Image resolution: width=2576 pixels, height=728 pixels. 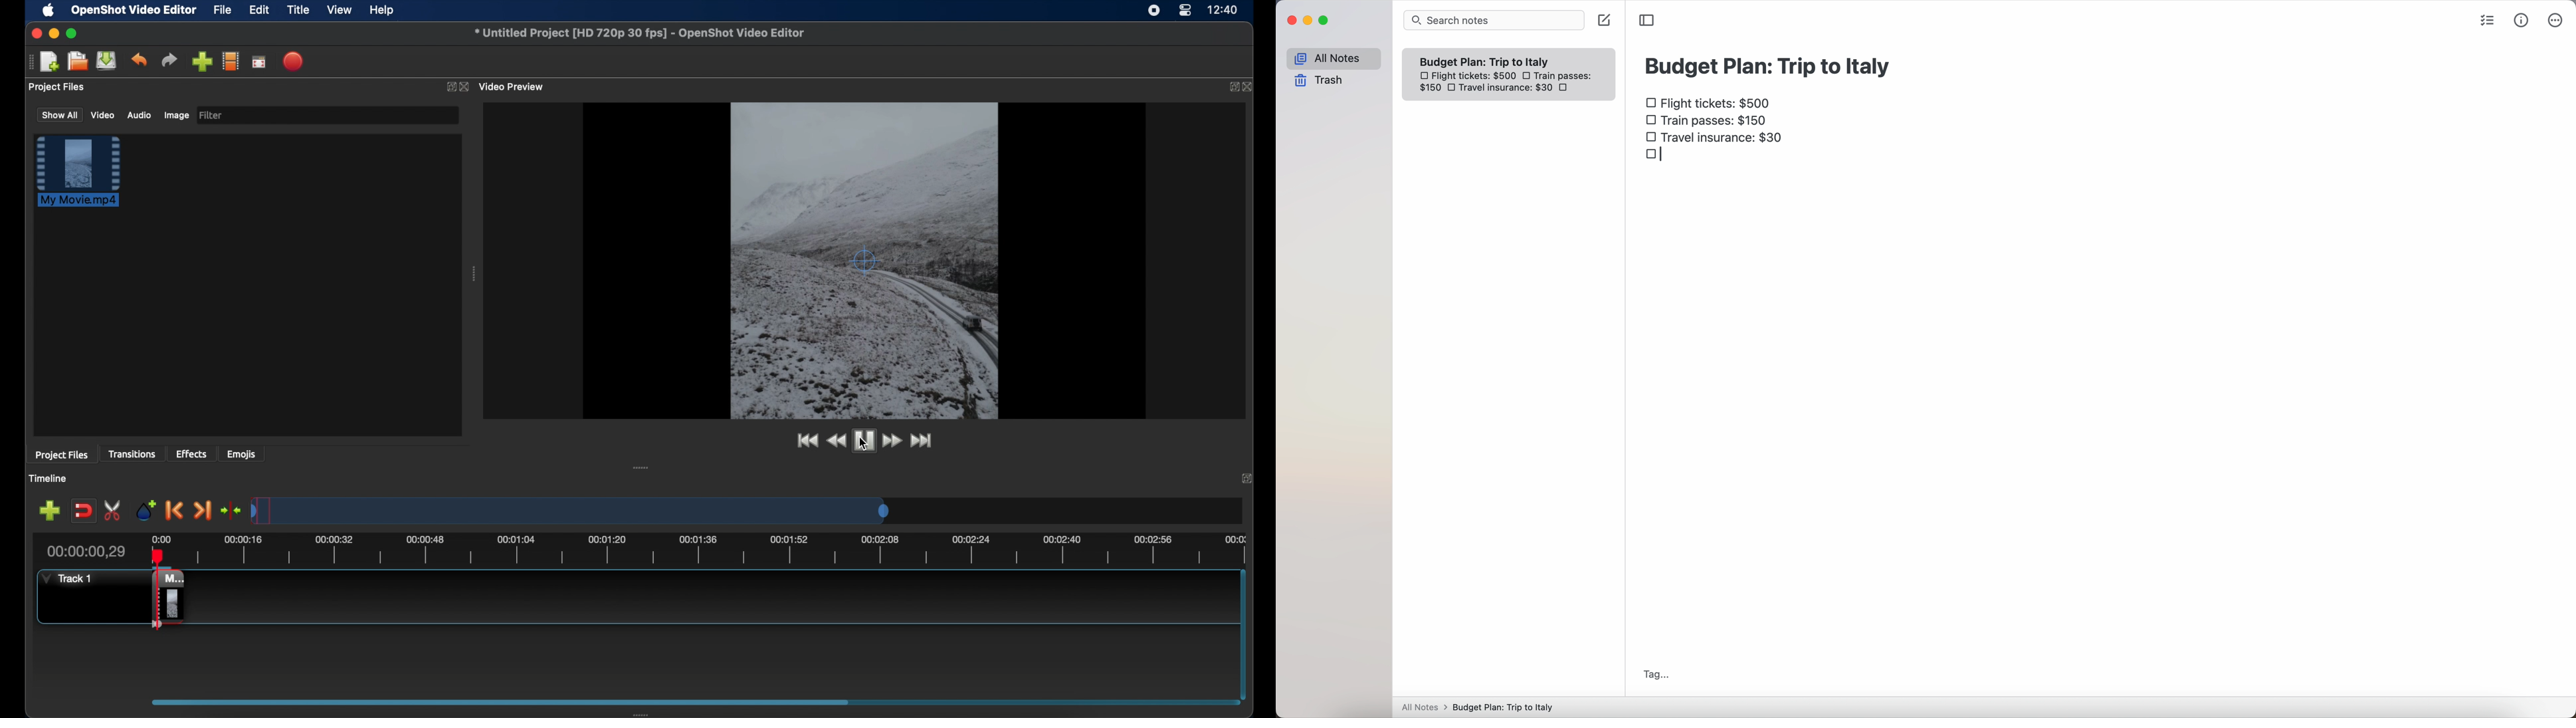 I want to click on enable razor, so click(x=114, y=509).